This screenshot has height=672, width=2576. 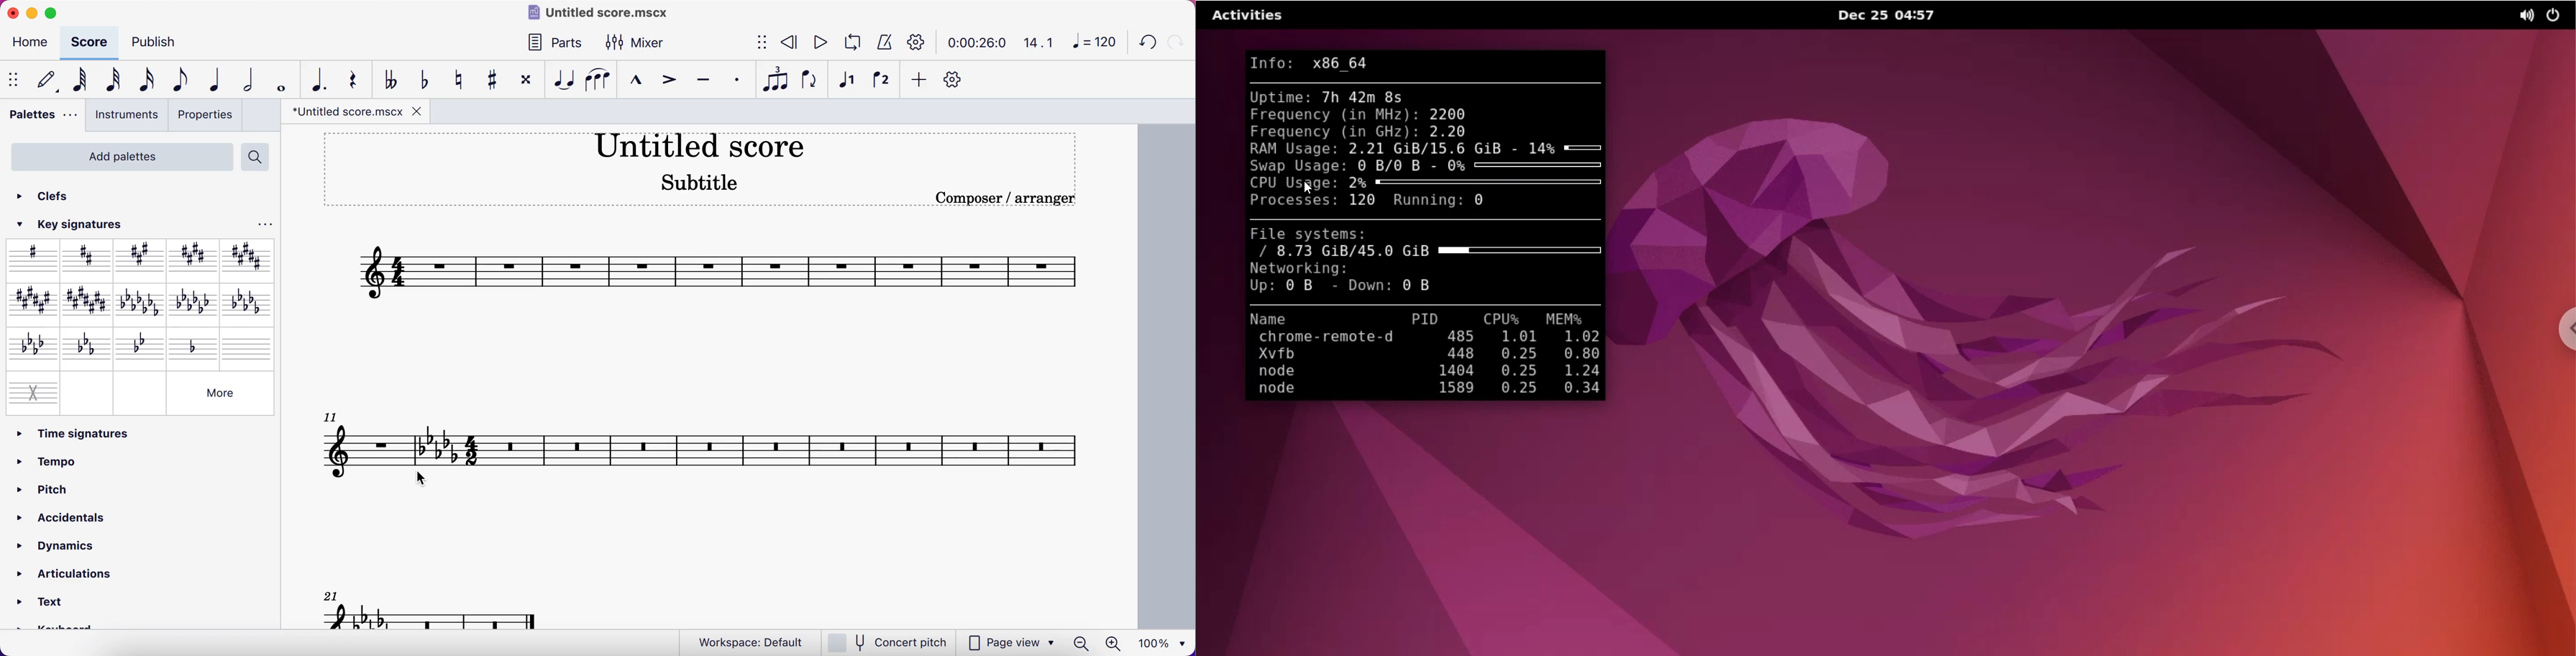 I want to click on maximize, so click(x=55, y=13).